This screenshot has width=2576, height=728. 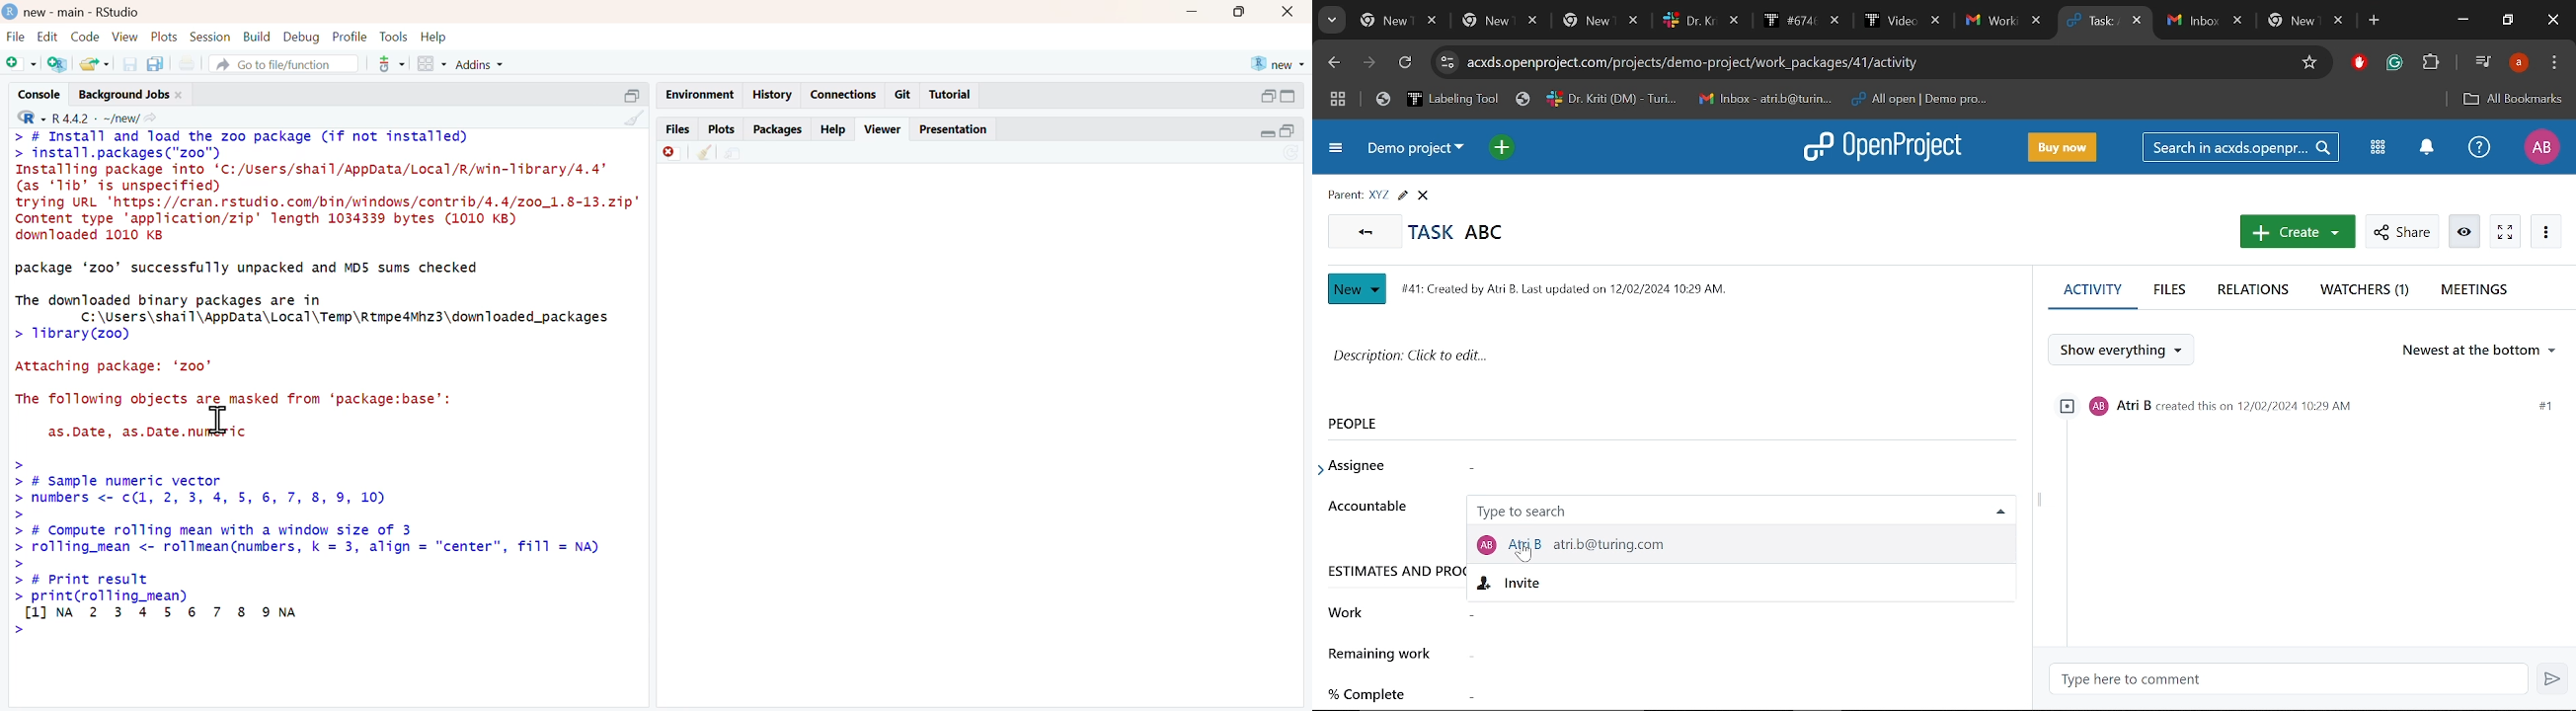 I want to click on Attaching package: ‘zoo’, so click(x=113, y=366).